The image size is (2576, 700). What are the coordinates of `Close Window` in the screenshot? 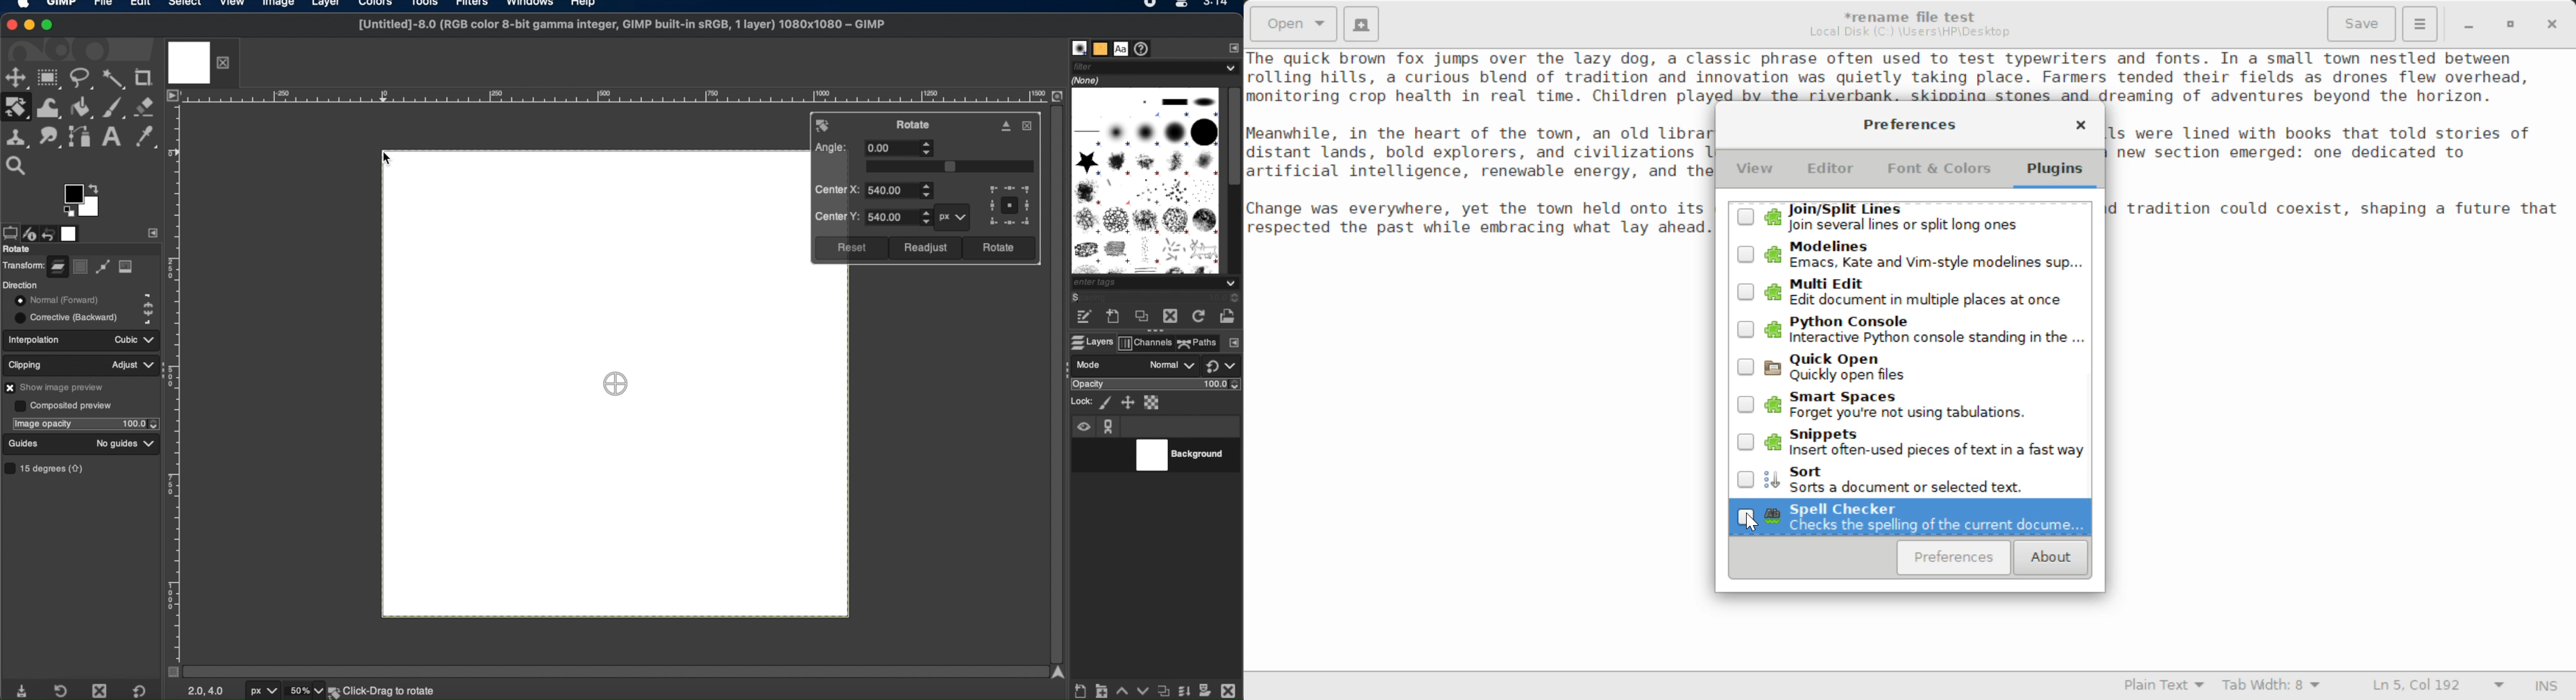 It's located at (2081, 127).